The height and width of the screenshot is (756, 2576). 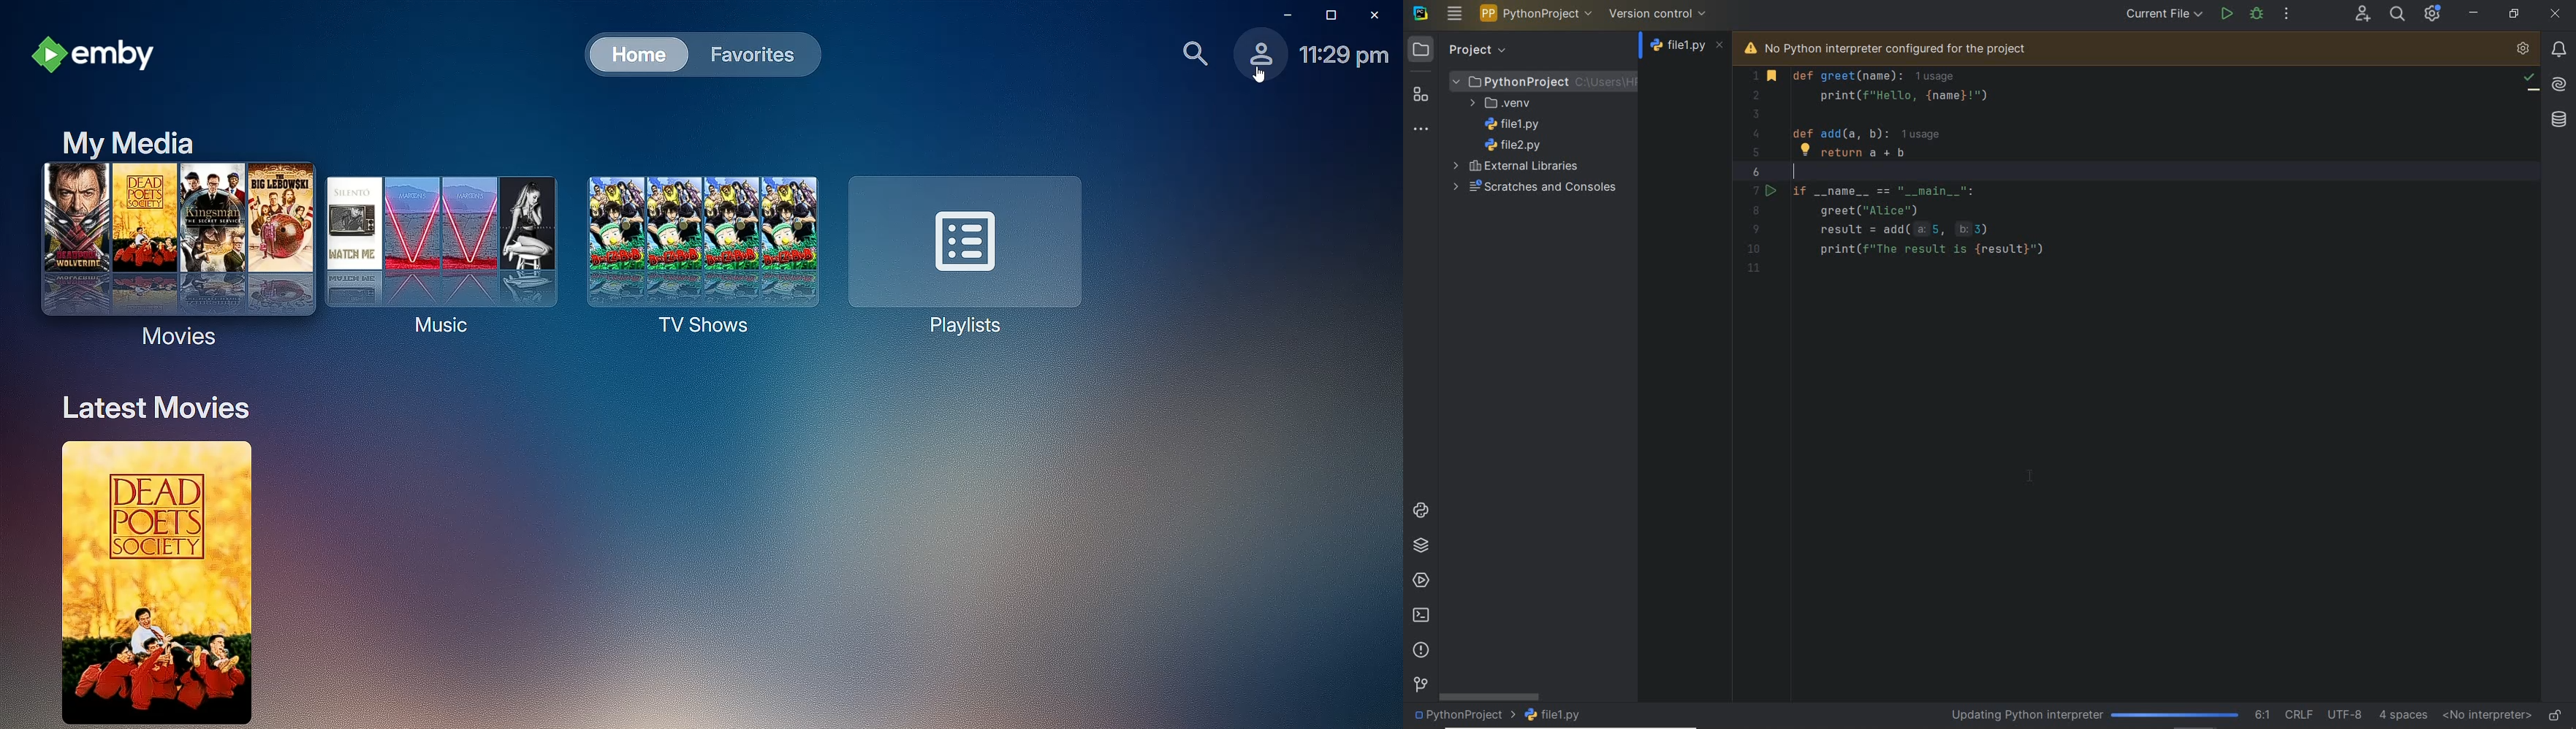 What do you see at coordinates (1513, 124) in the screenshot?
I see `file name 2` at bounding box center [1513, 124].